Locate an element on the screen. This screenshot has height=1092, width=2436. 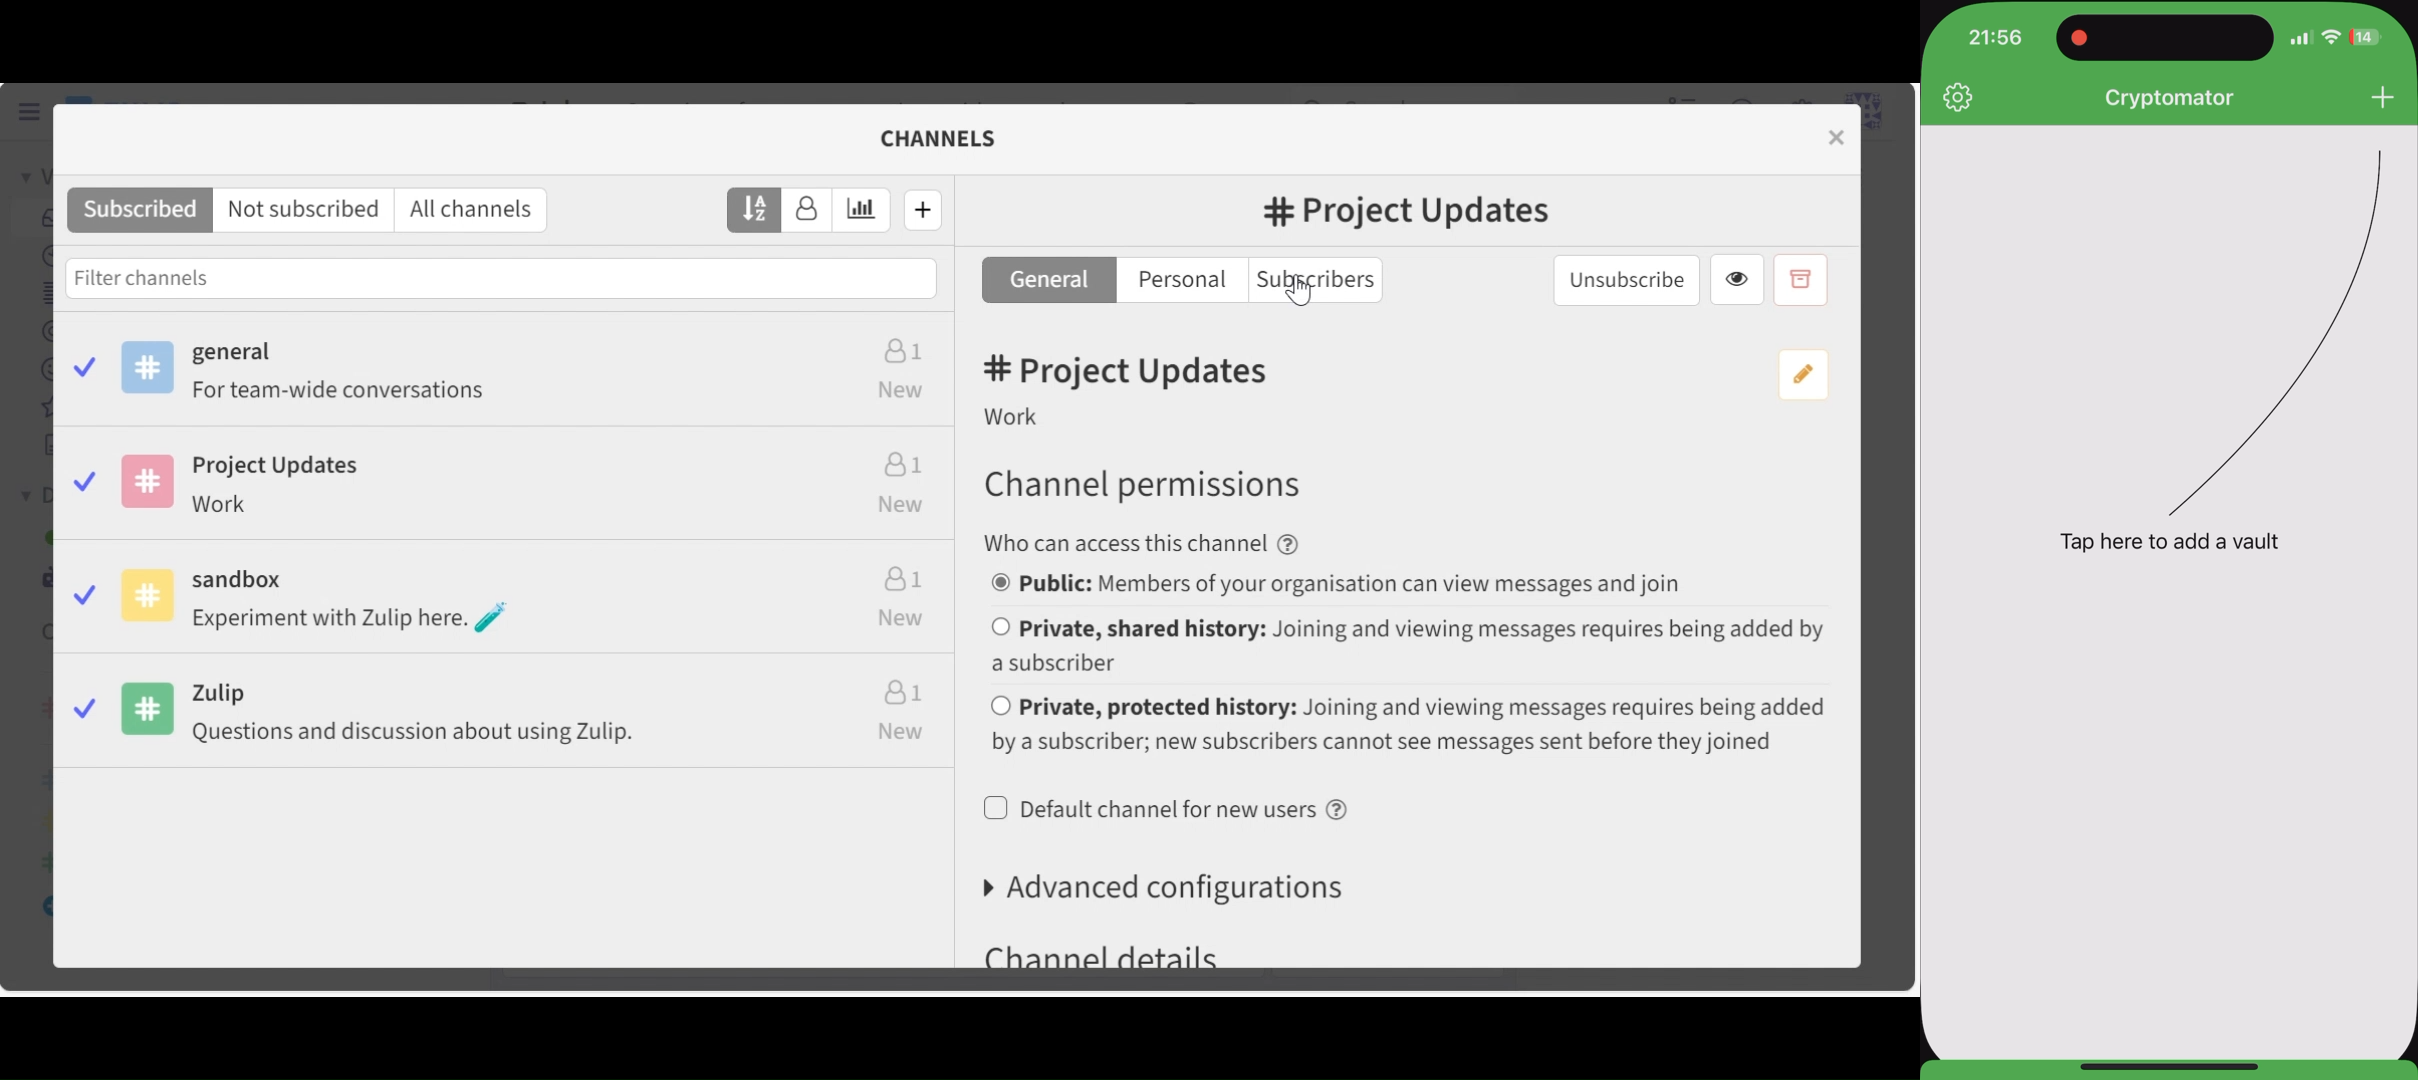
Zulip is located at coordinates (506, 716).